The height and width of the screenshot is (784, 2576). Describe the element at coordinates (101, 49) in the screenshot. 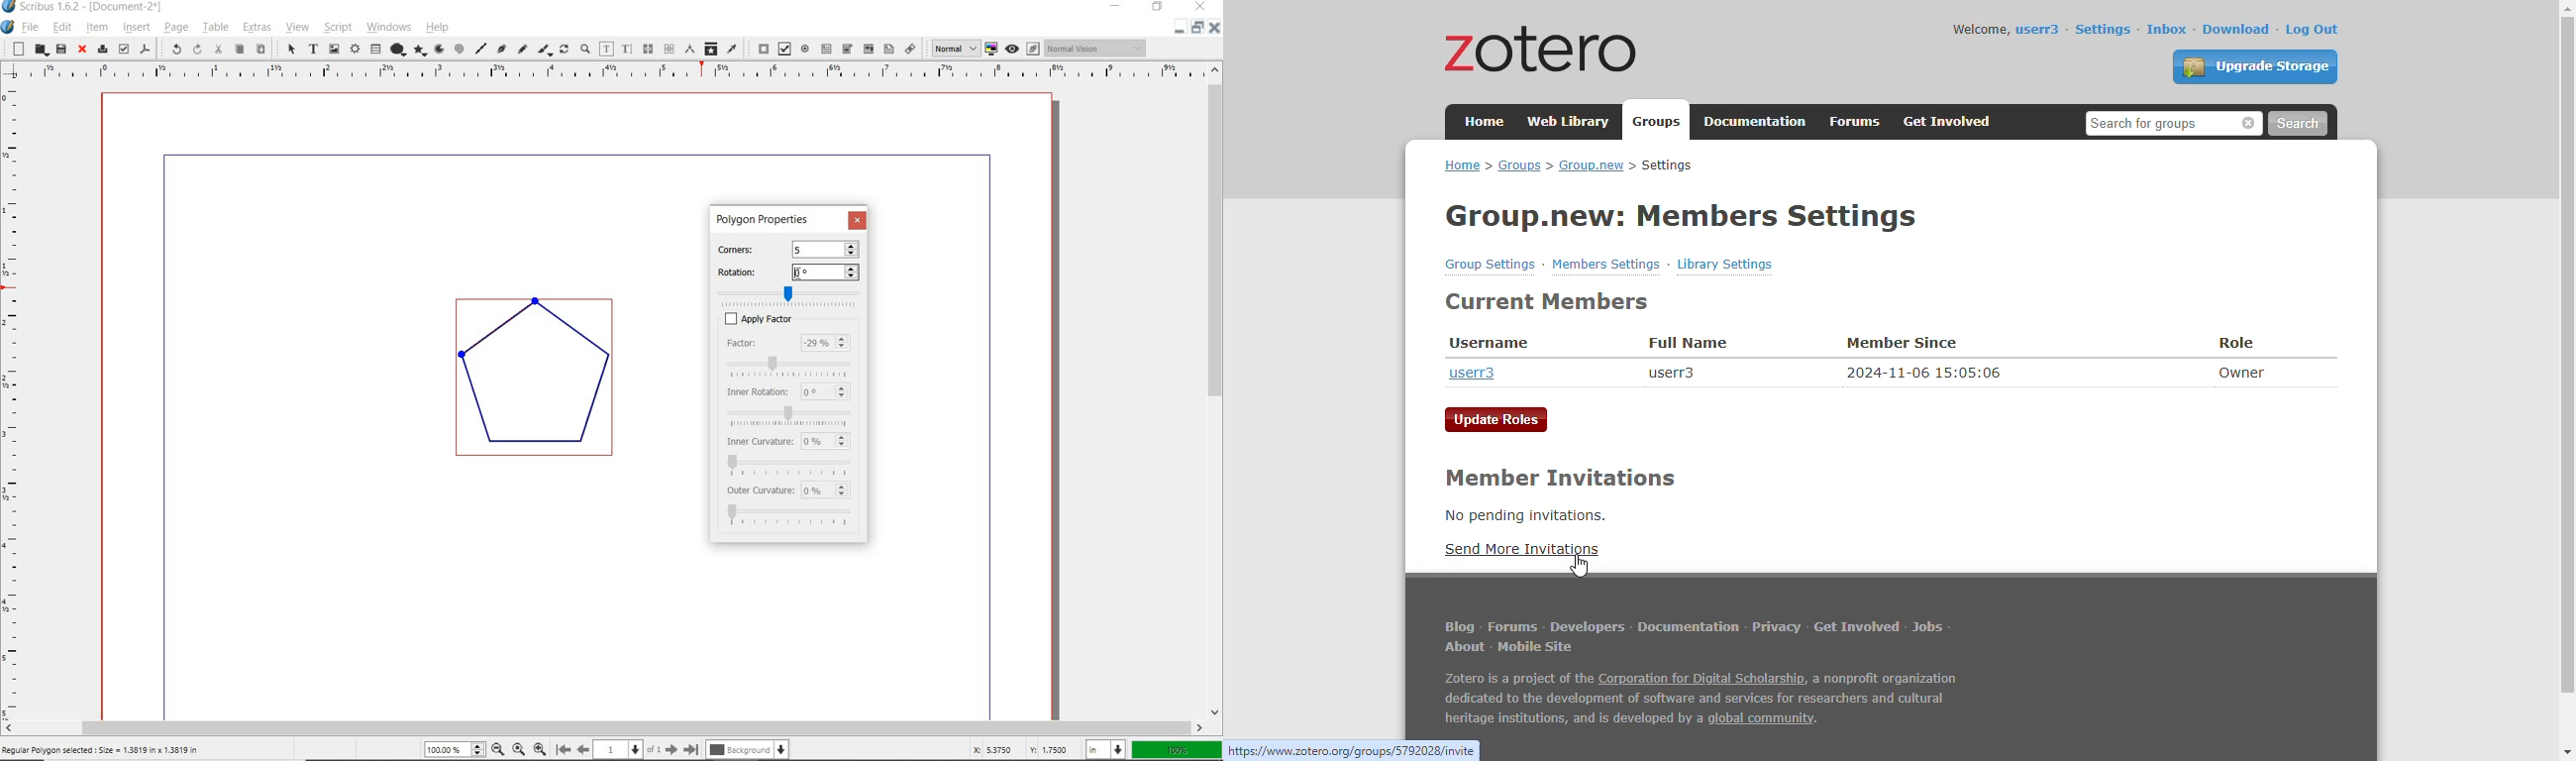

I see `print` at that location.